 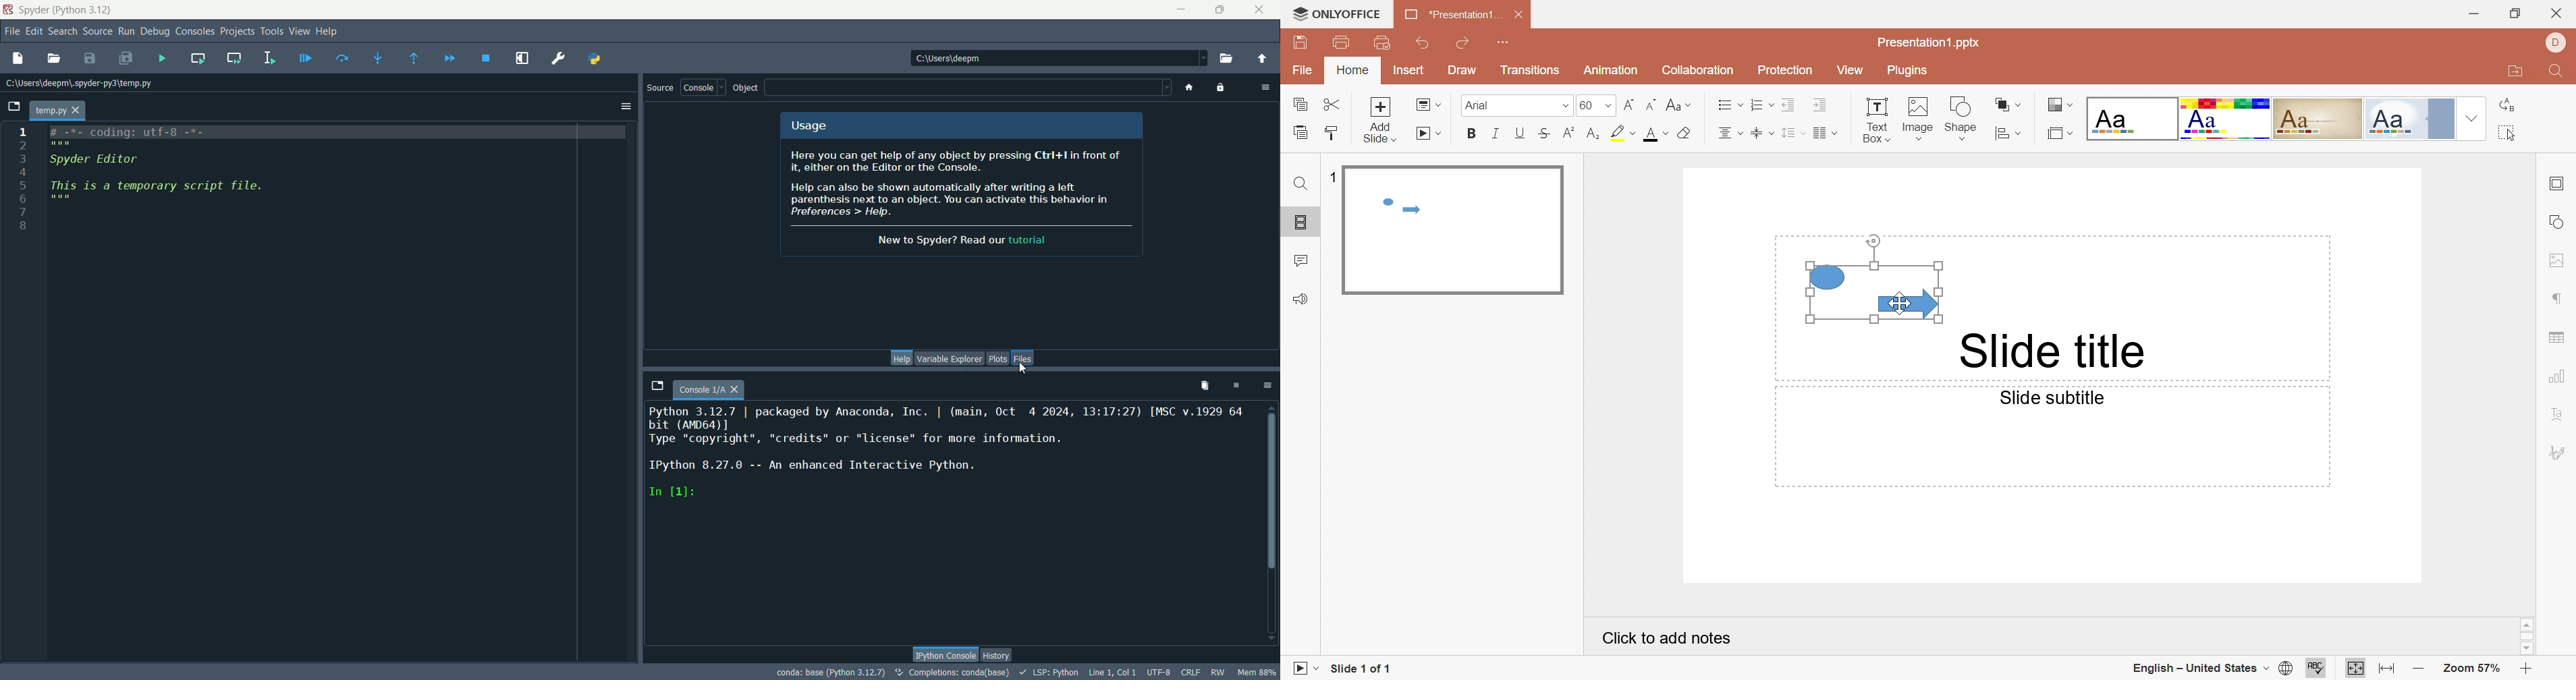 What do you see at coordinates (2318, 121) in the screenshot?
I see `Classic` at bounding box center [2318, 121].